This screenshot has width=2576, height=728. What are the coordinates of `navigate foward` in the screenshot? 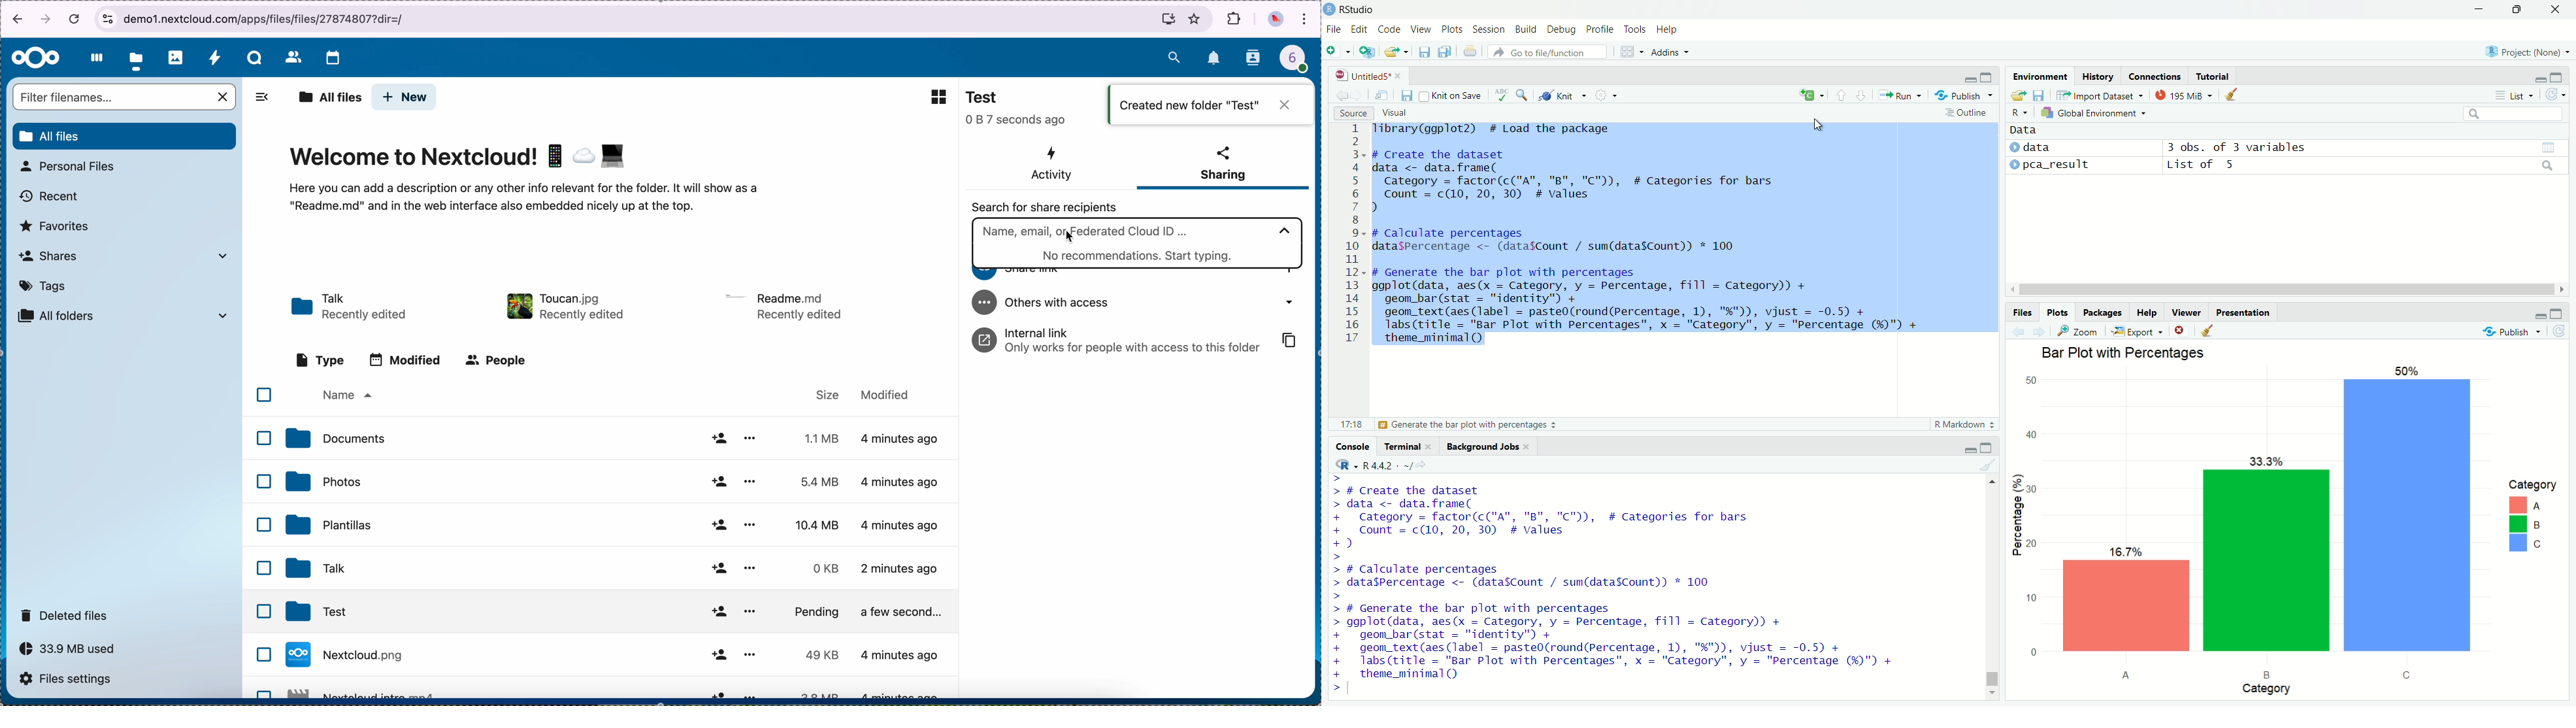 It's located at (46, 20).